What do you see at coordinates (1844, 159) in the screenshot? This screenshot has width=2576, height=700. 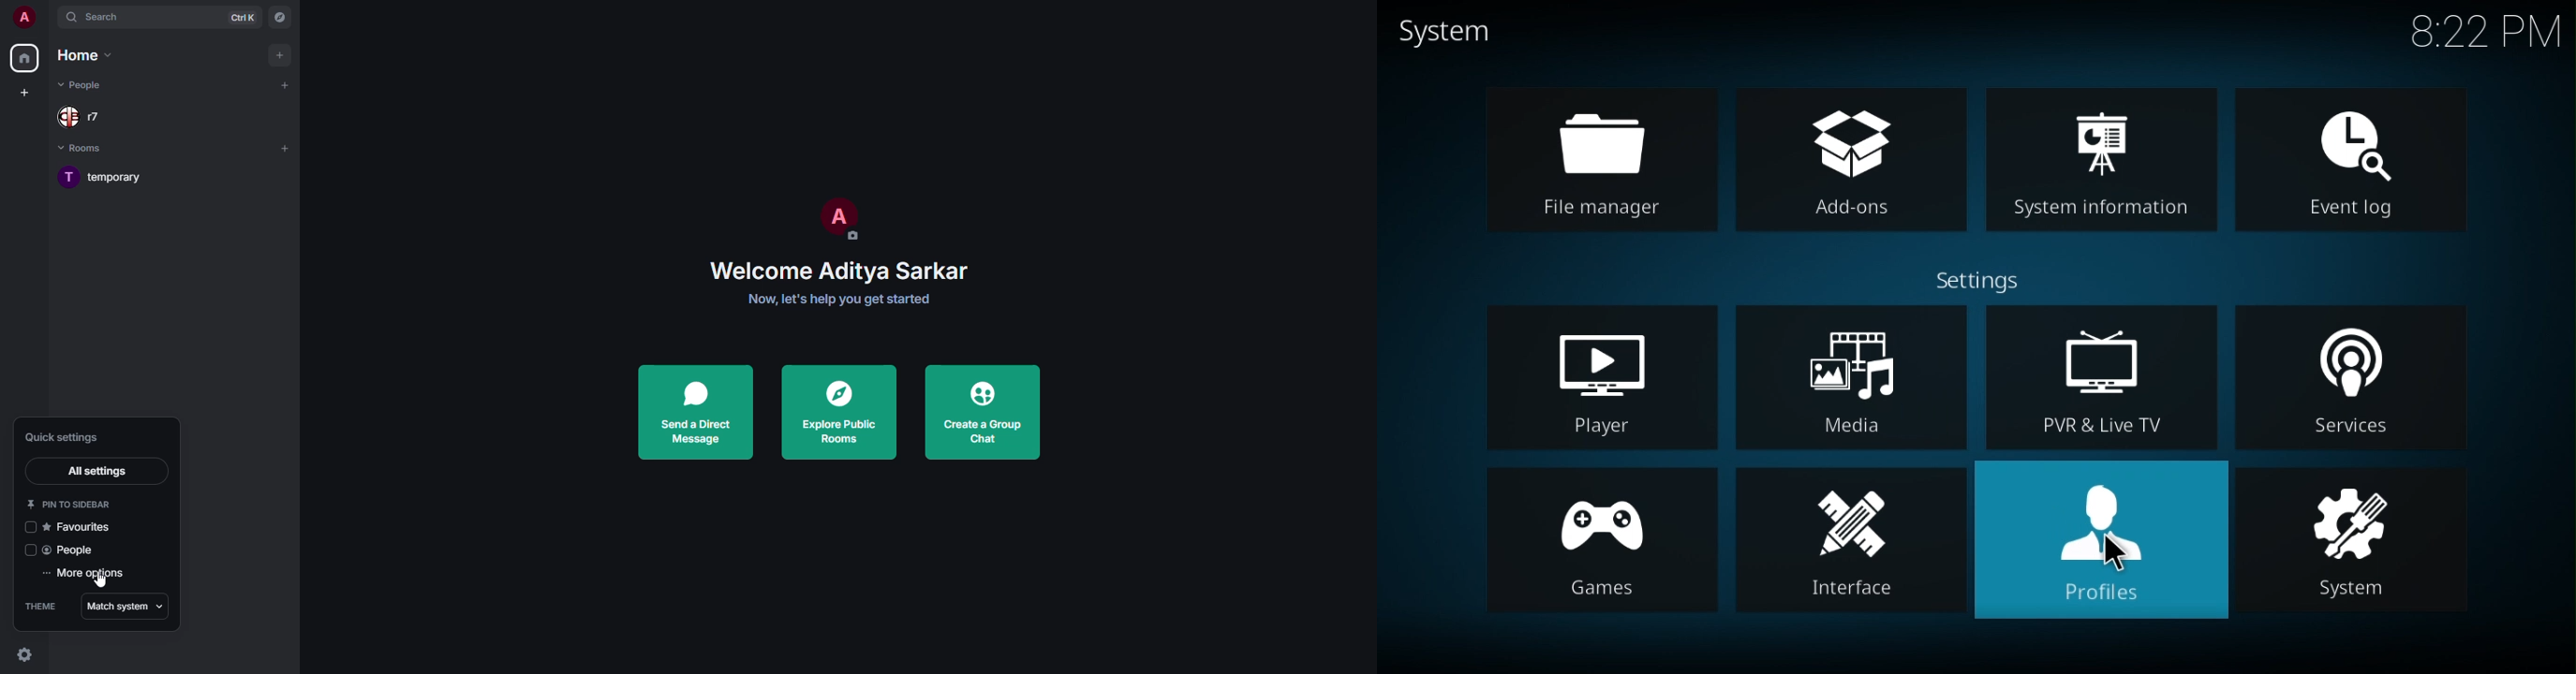 I see `addons` at bounding box center [1844, 159].